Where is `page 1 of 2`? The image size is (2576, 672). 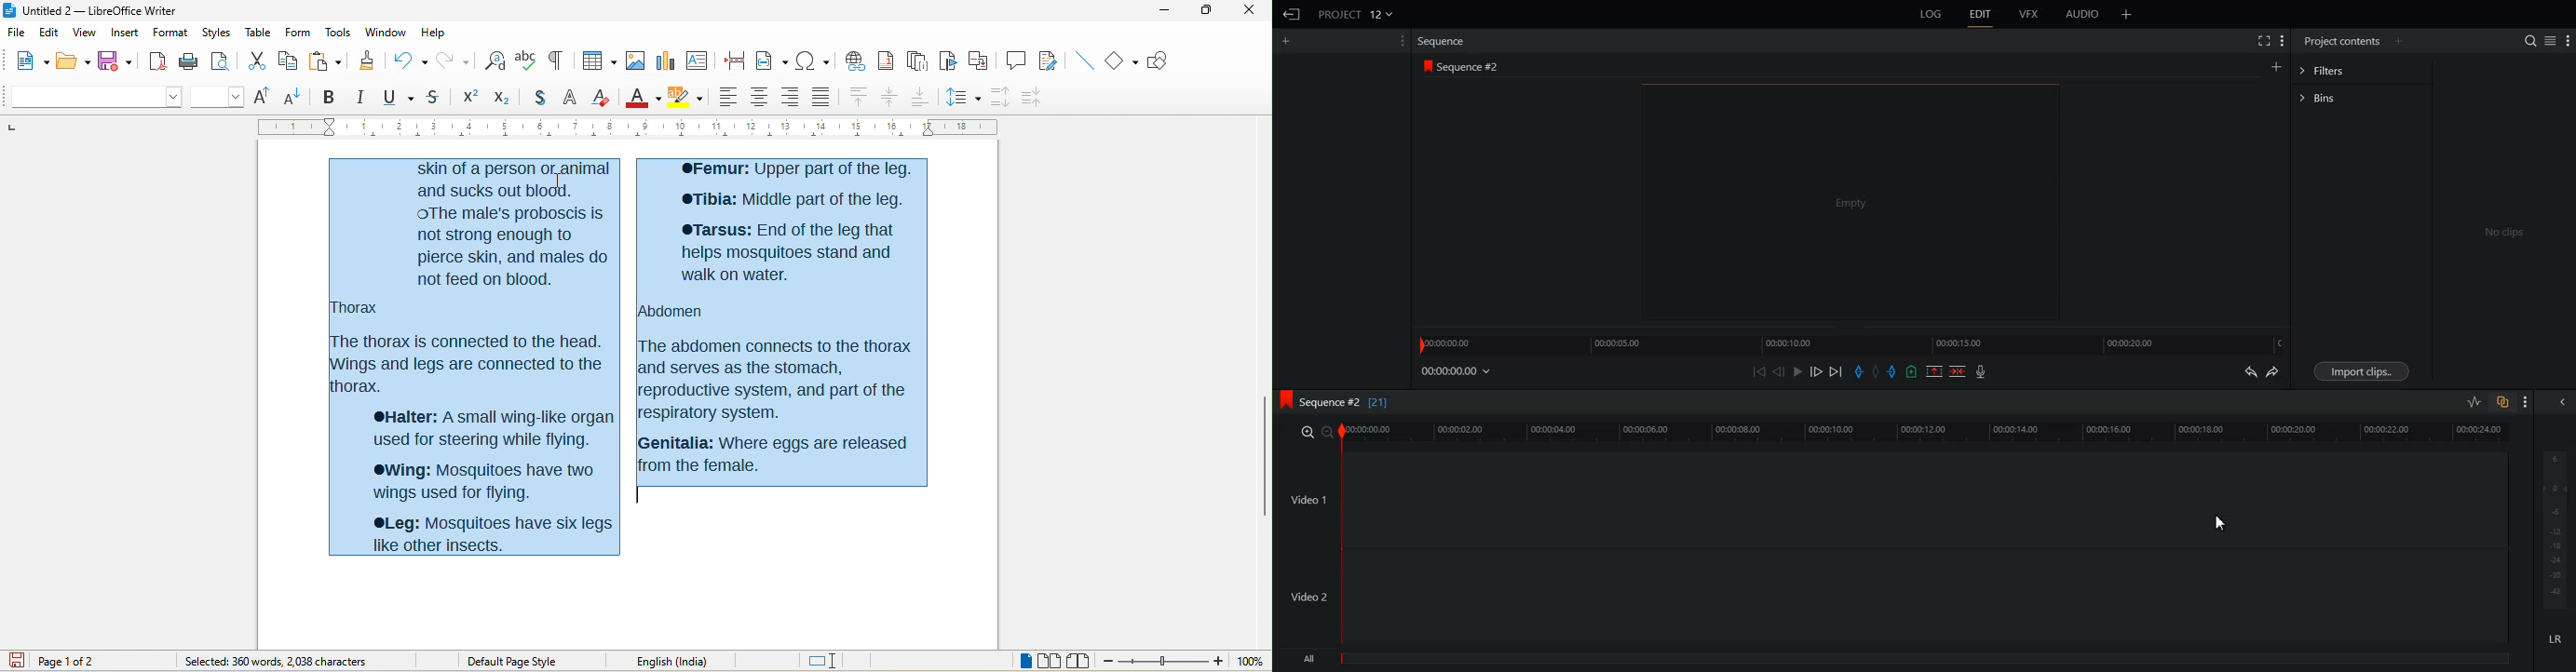 page 1 of 2 is located at coordinates (74, 661).